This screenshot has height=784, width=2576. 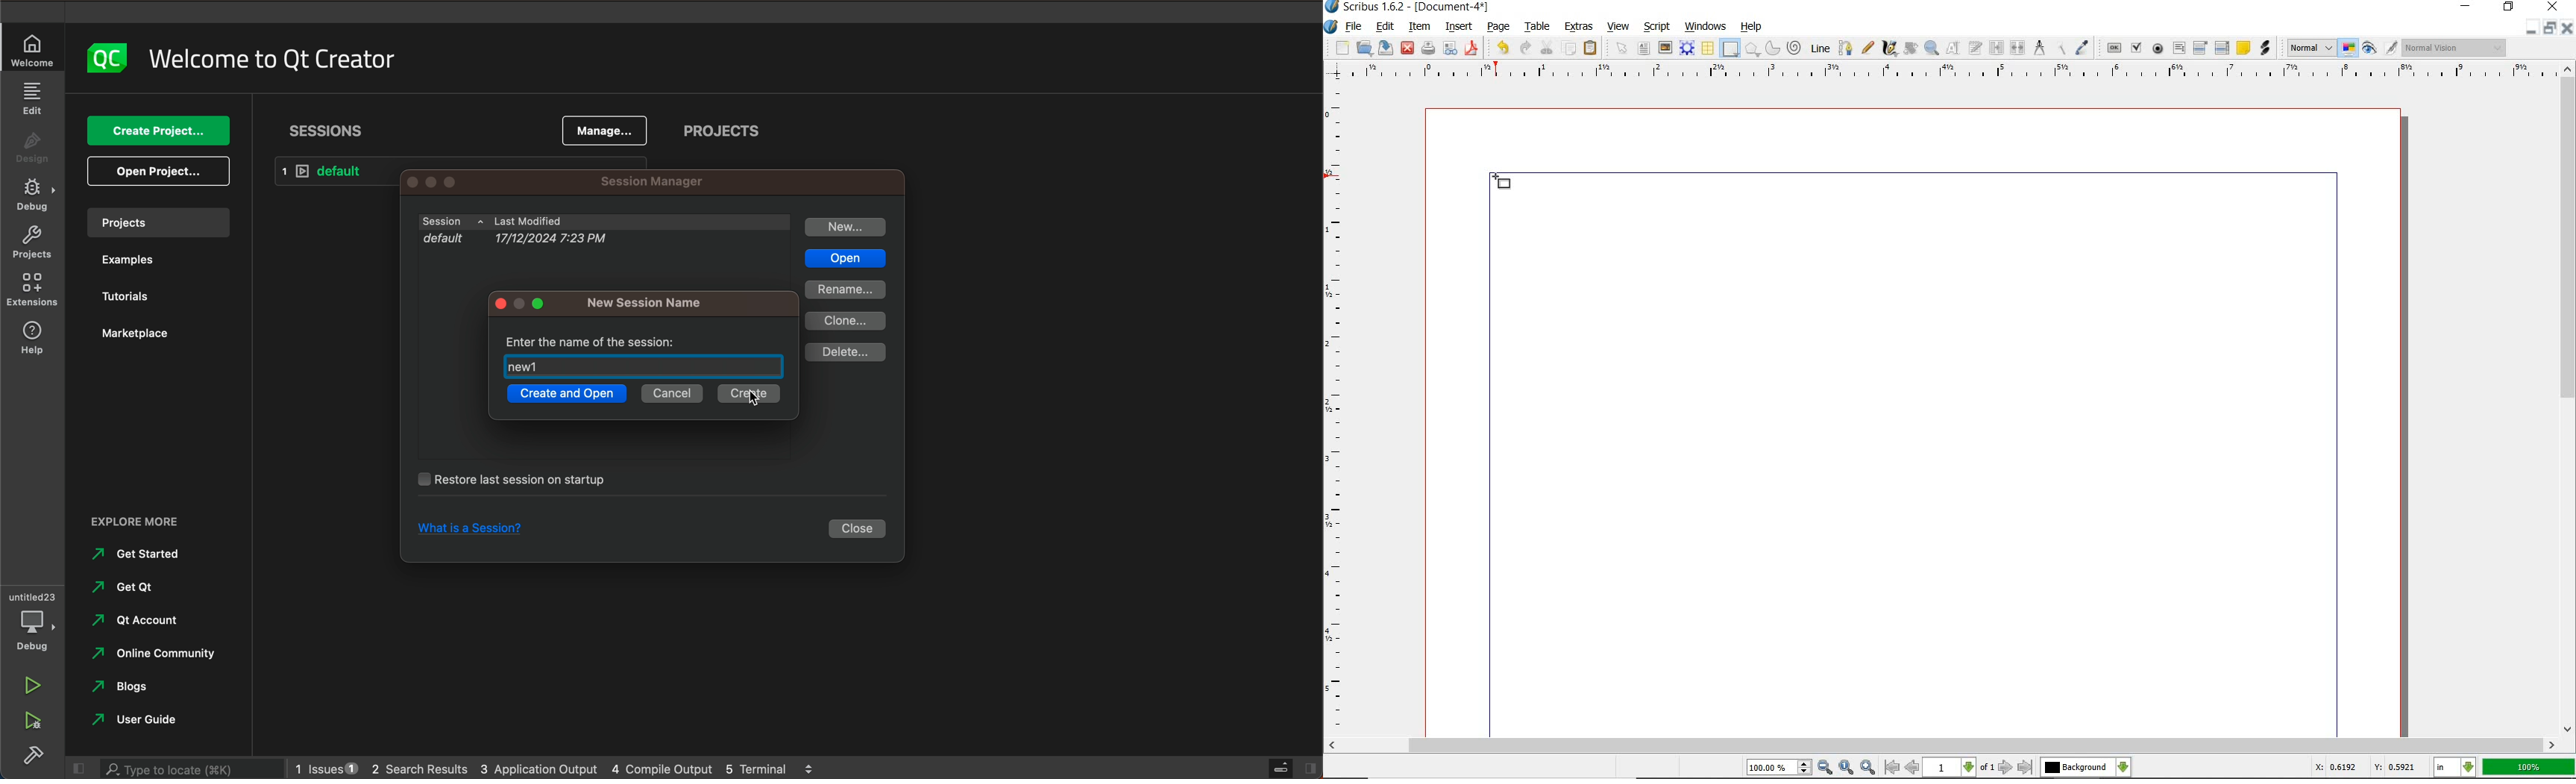 I want to click on measurements, so click(x=2039, y=49).